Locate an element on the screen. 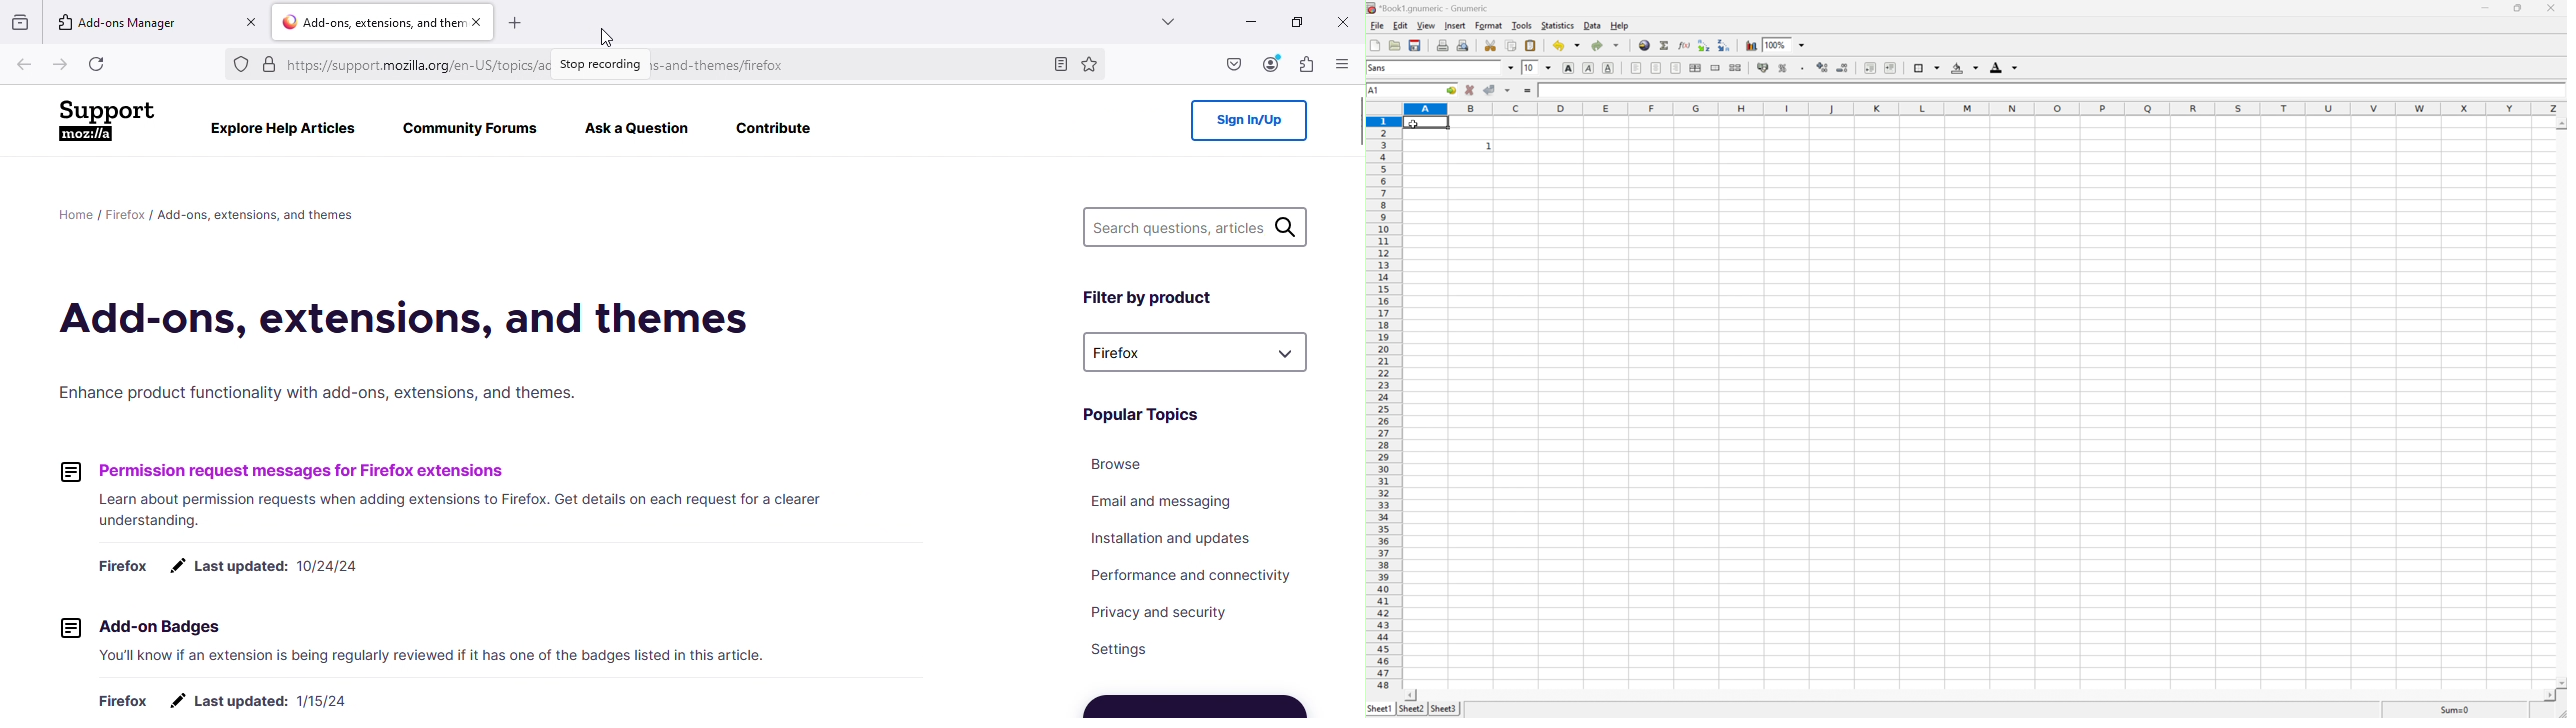 The image size is (2576, 728). Minimize is located at coordinates (1240, 25).